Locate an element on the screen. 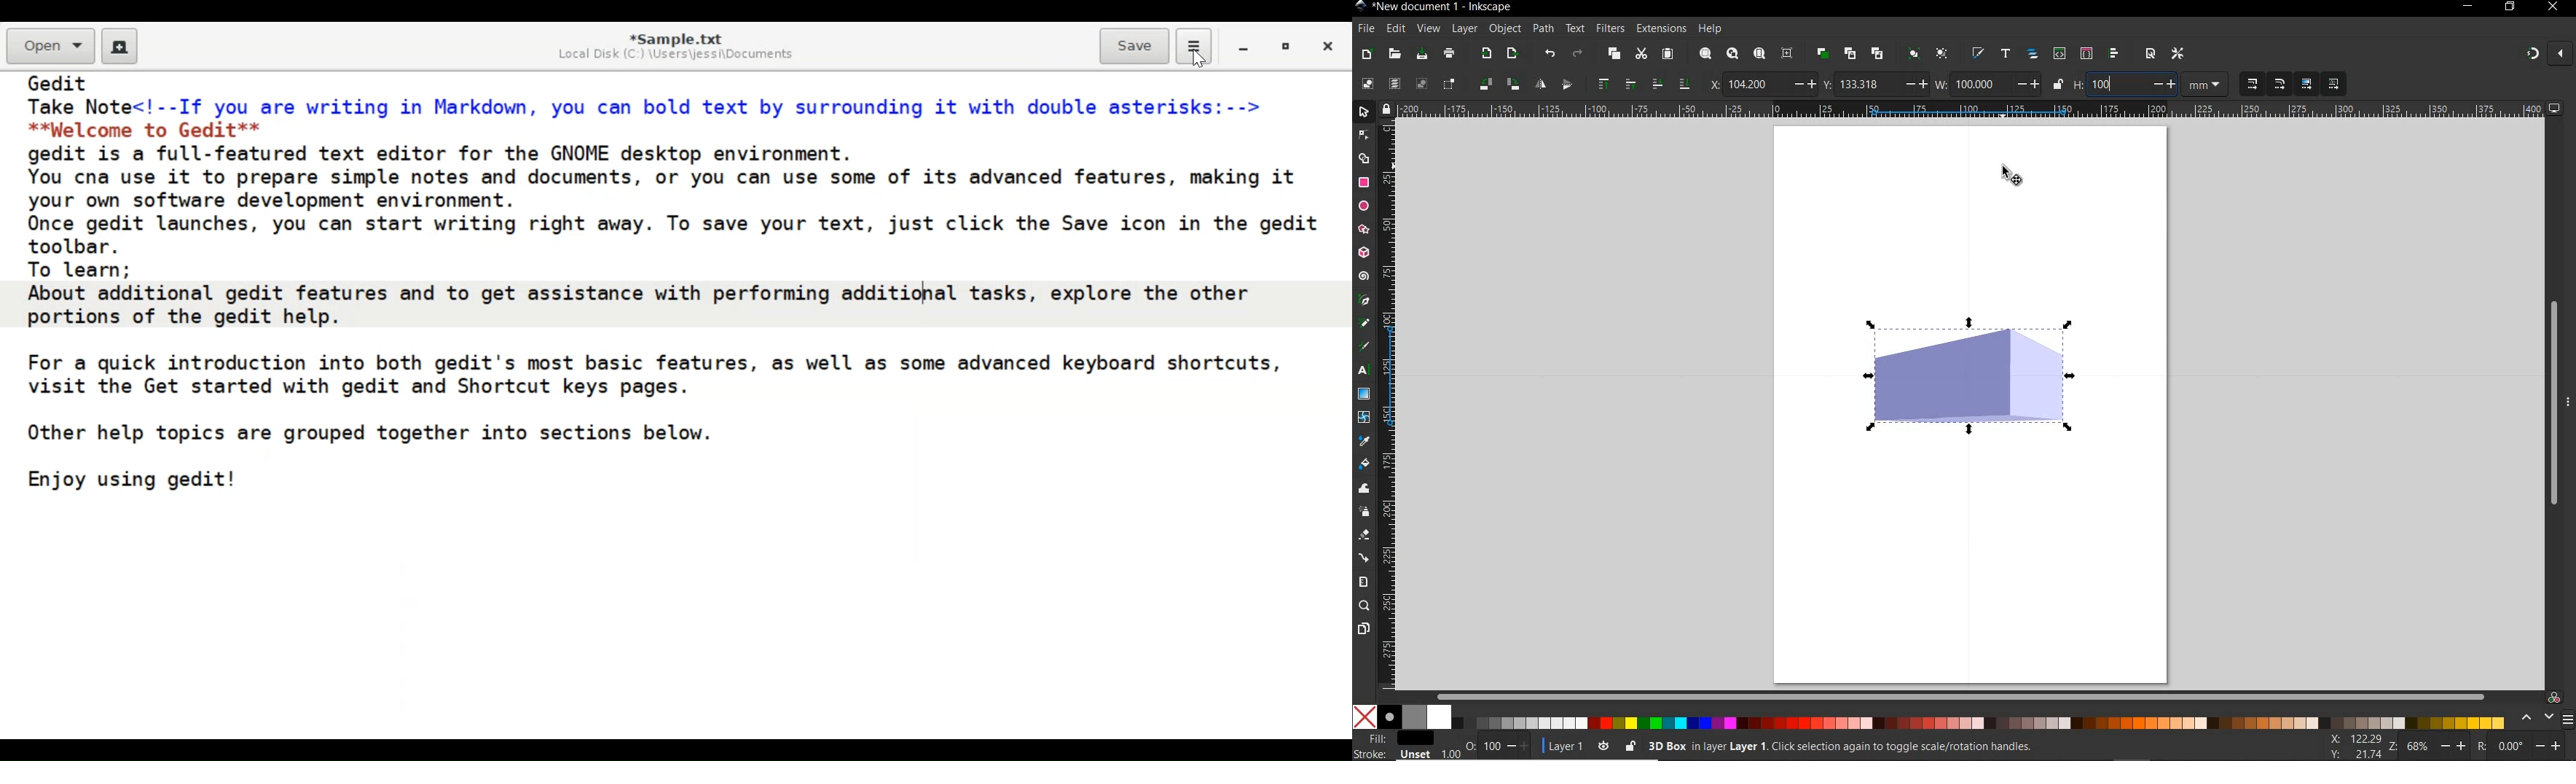 The width and height of the screenshot is (2576, 784). open xml editor is located at coordinates (2059, 53).